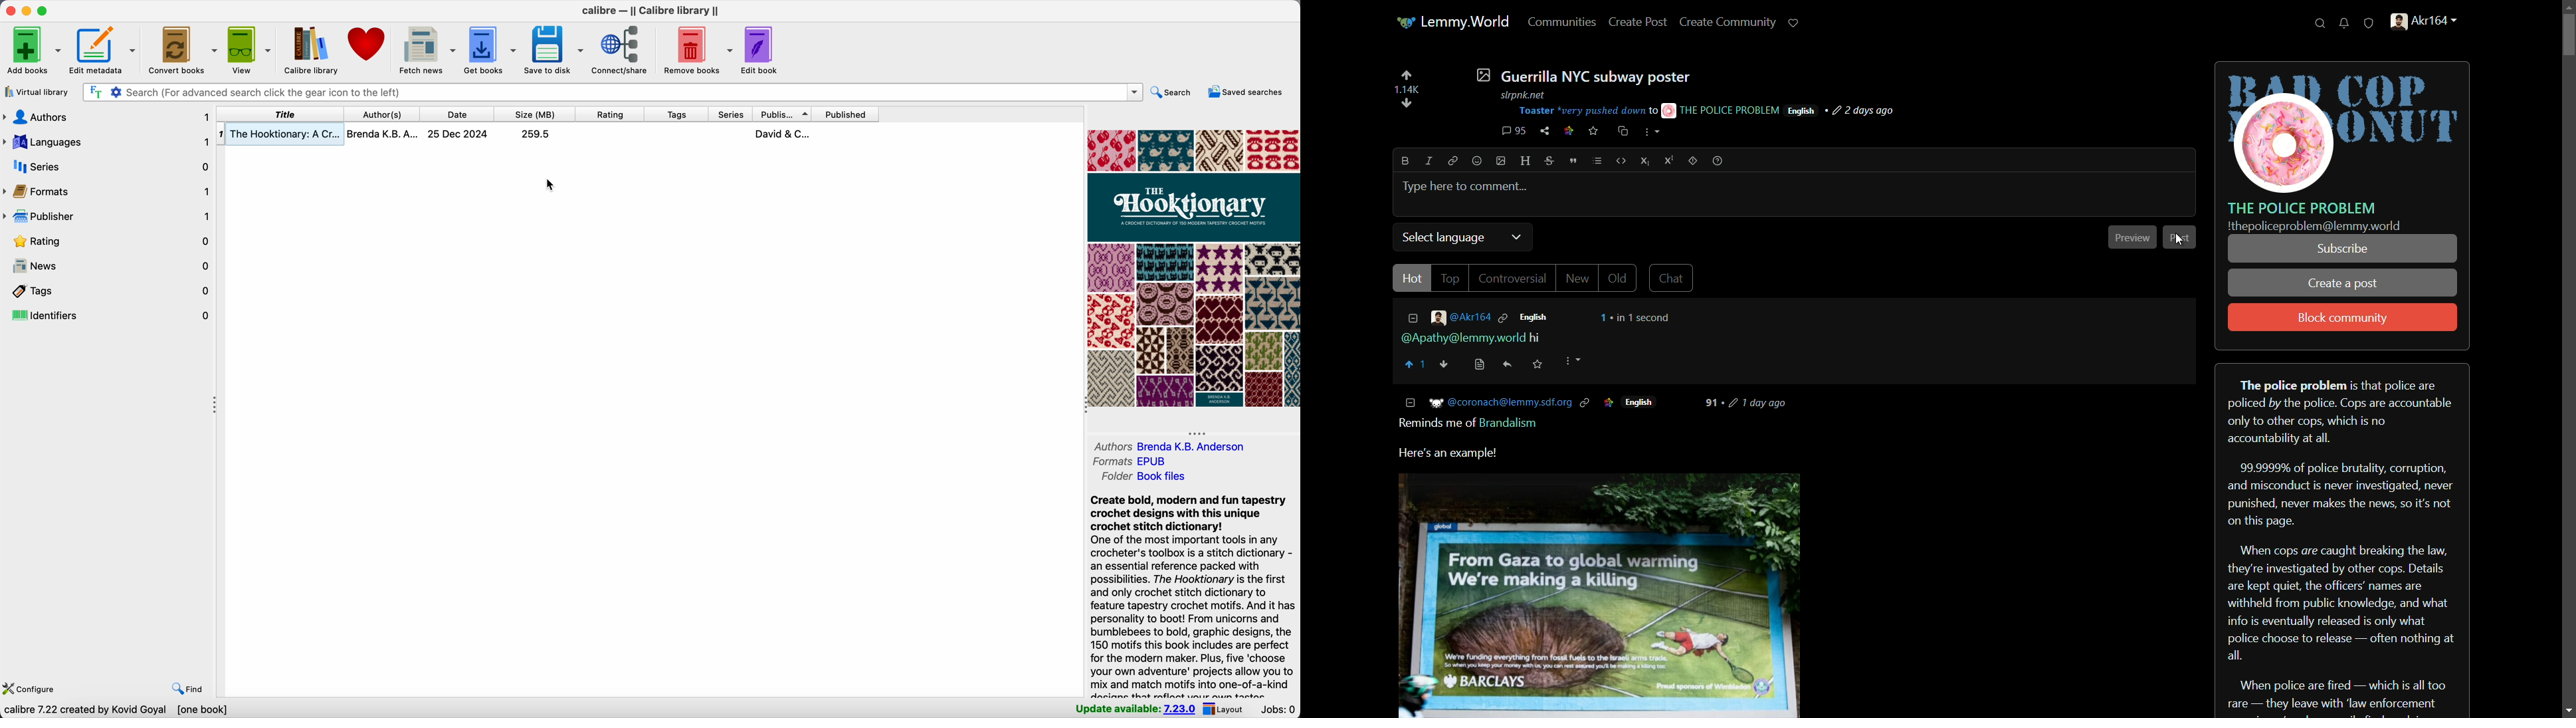  Describe the element at coordinates (1652, 134) in the screenshot. I see `more options` at that location.